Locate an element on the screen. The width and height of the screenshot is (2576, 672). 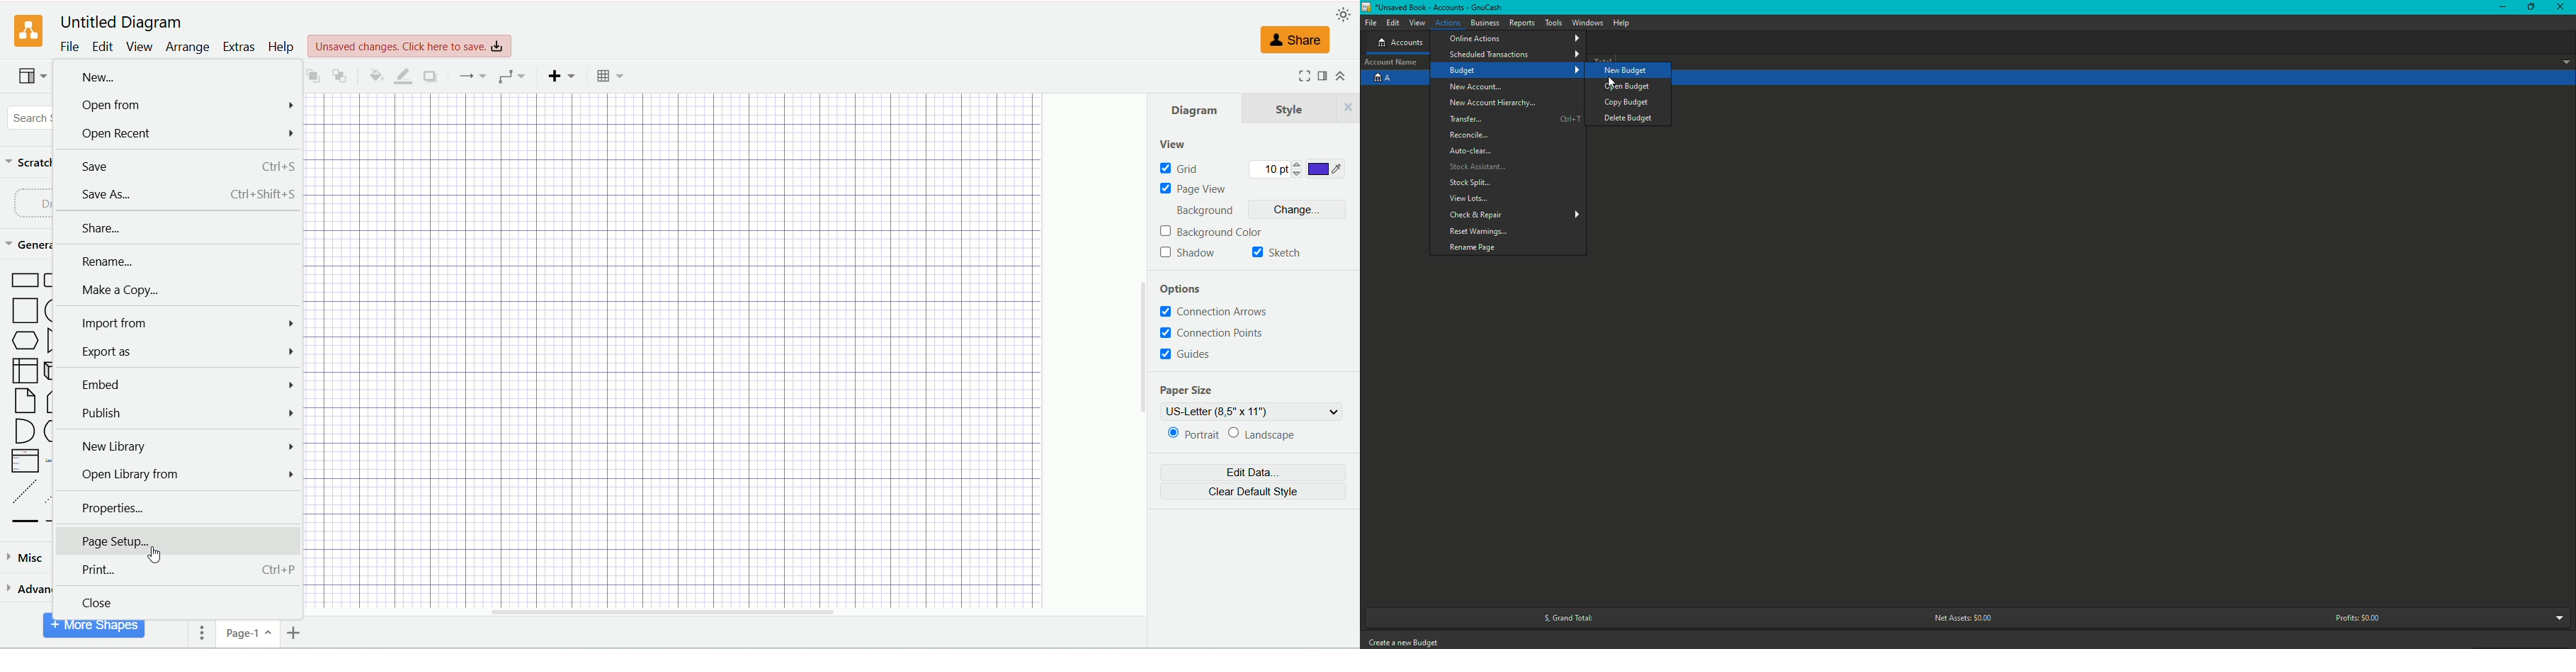
Open Budget is located at coordinates (1626, 86).